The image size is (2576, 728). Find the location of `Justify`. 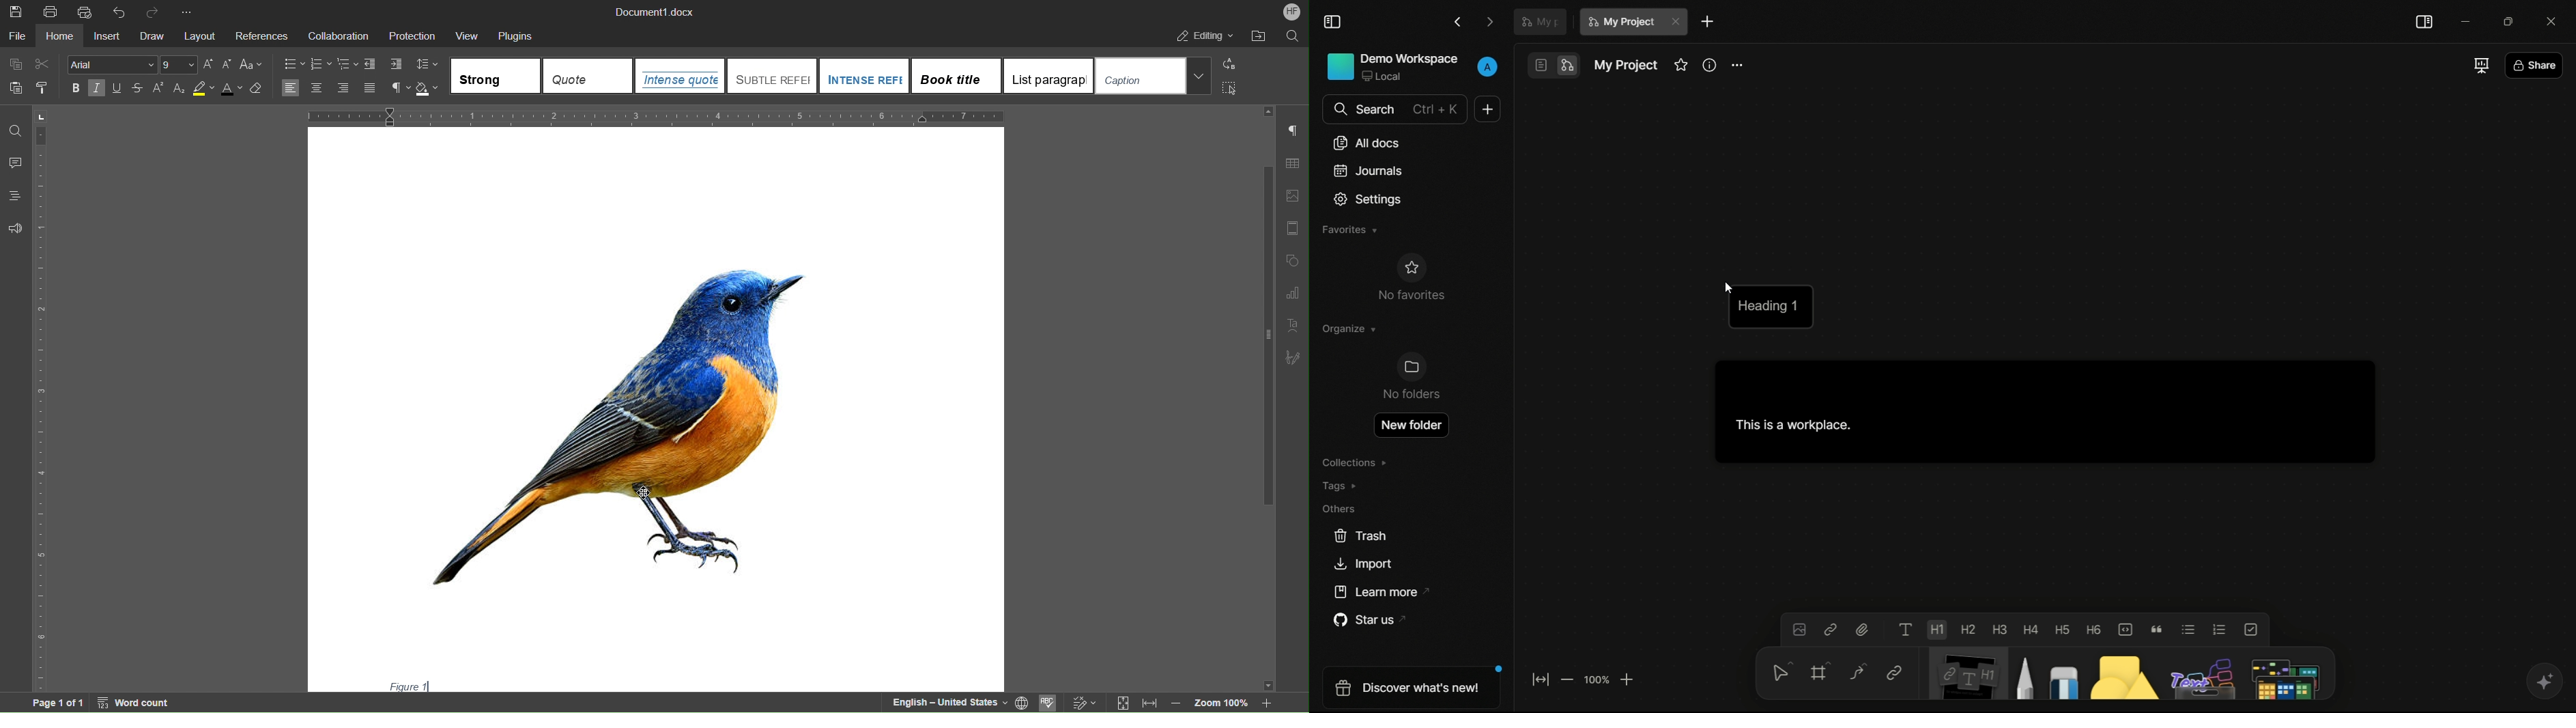

Justify is located at coordinates (369, 88).